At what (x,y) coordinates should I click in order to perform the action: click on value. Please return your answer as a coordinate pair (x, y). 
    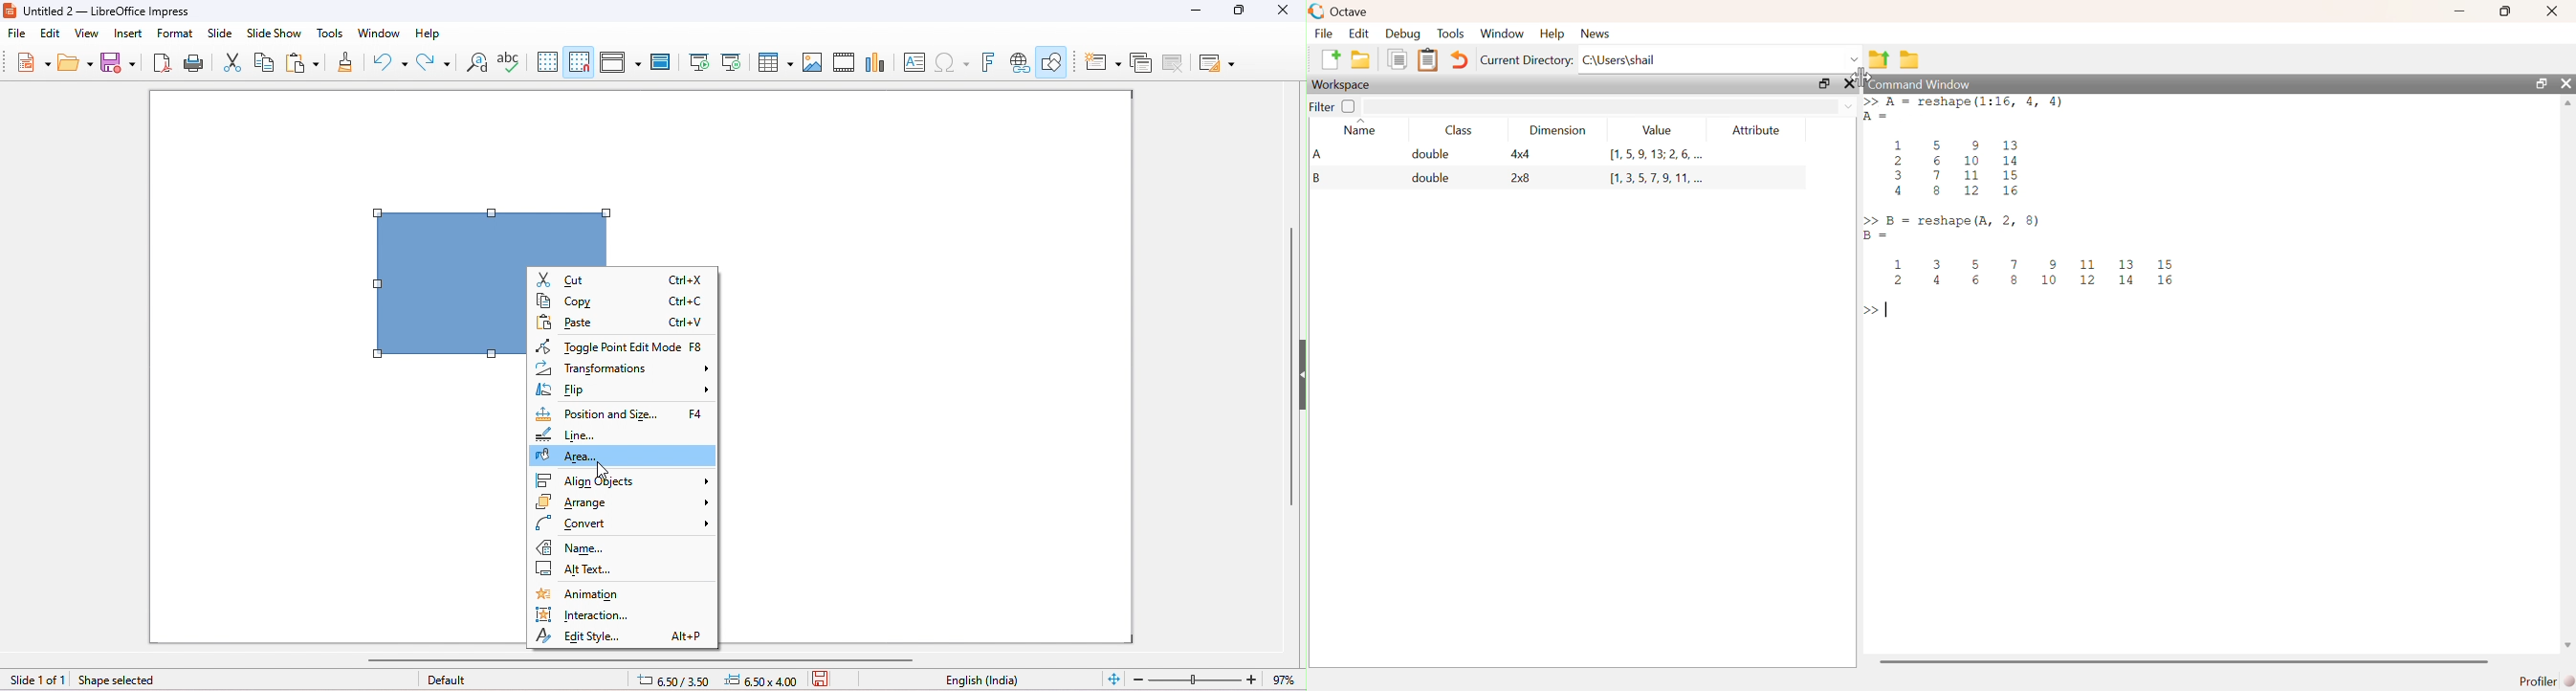
    Looking at the image, I should click on (1659, 131).